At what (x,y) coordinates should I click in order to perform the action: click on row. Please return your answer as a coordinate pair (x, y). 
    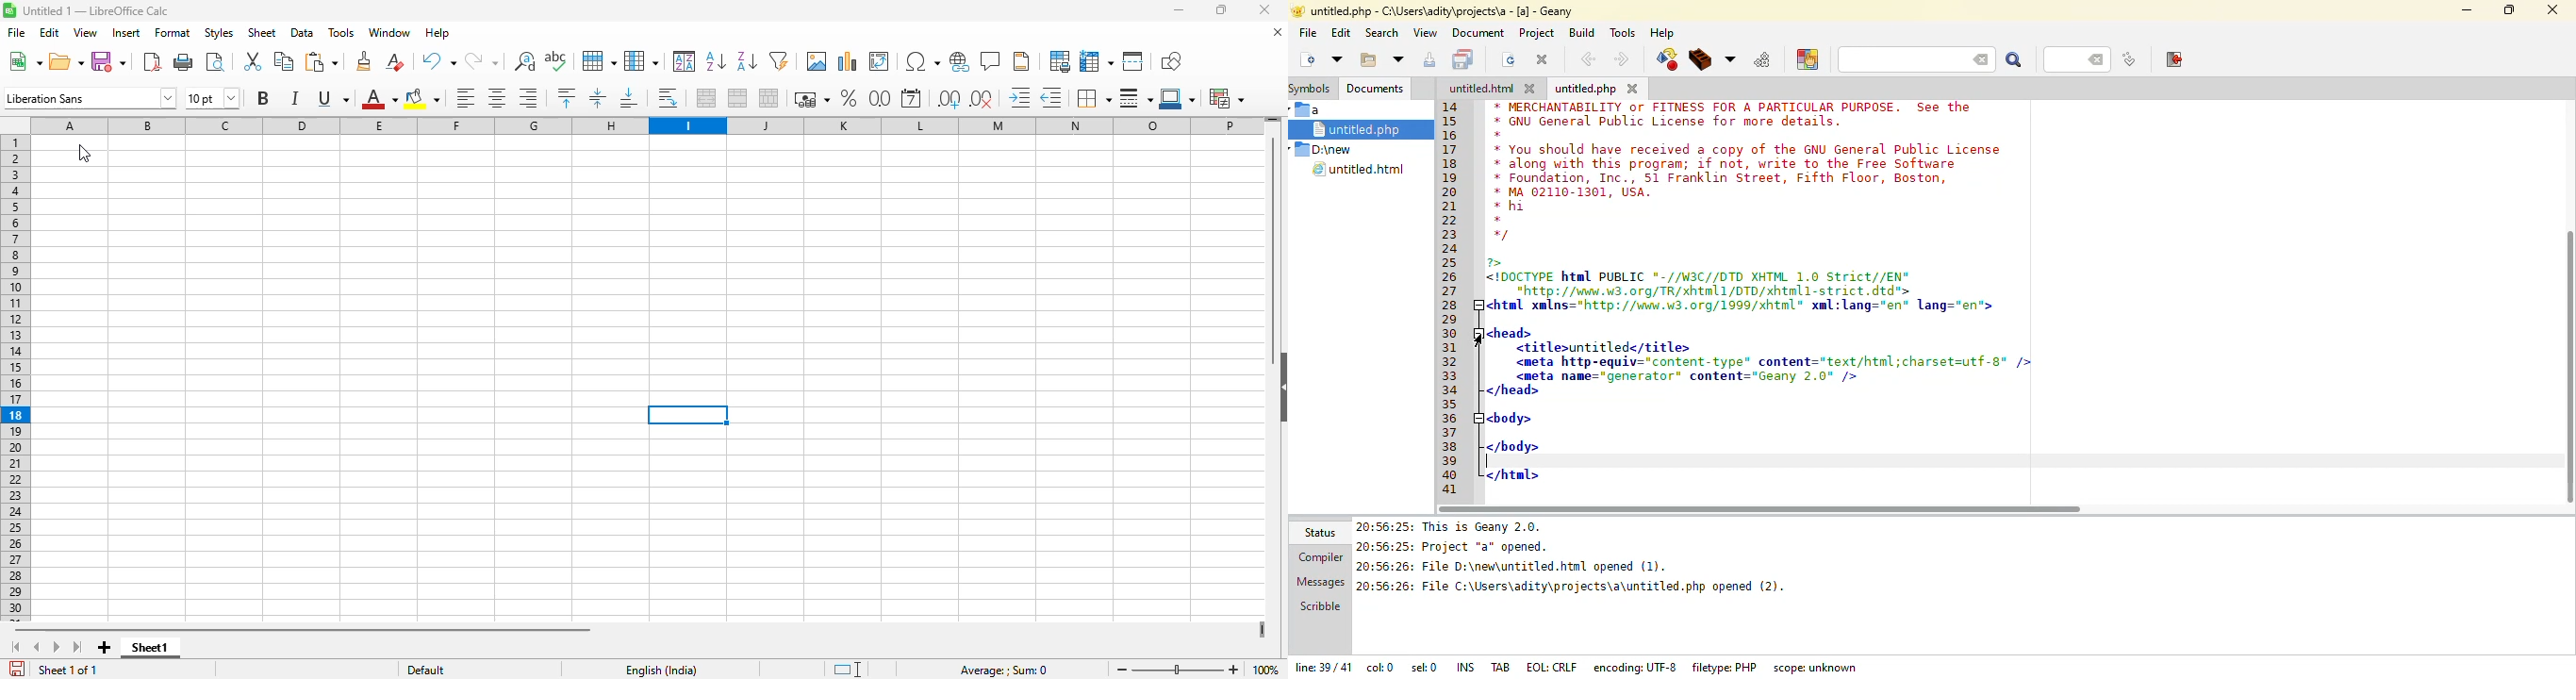
    Looking at the image, I should click on (599, 60).